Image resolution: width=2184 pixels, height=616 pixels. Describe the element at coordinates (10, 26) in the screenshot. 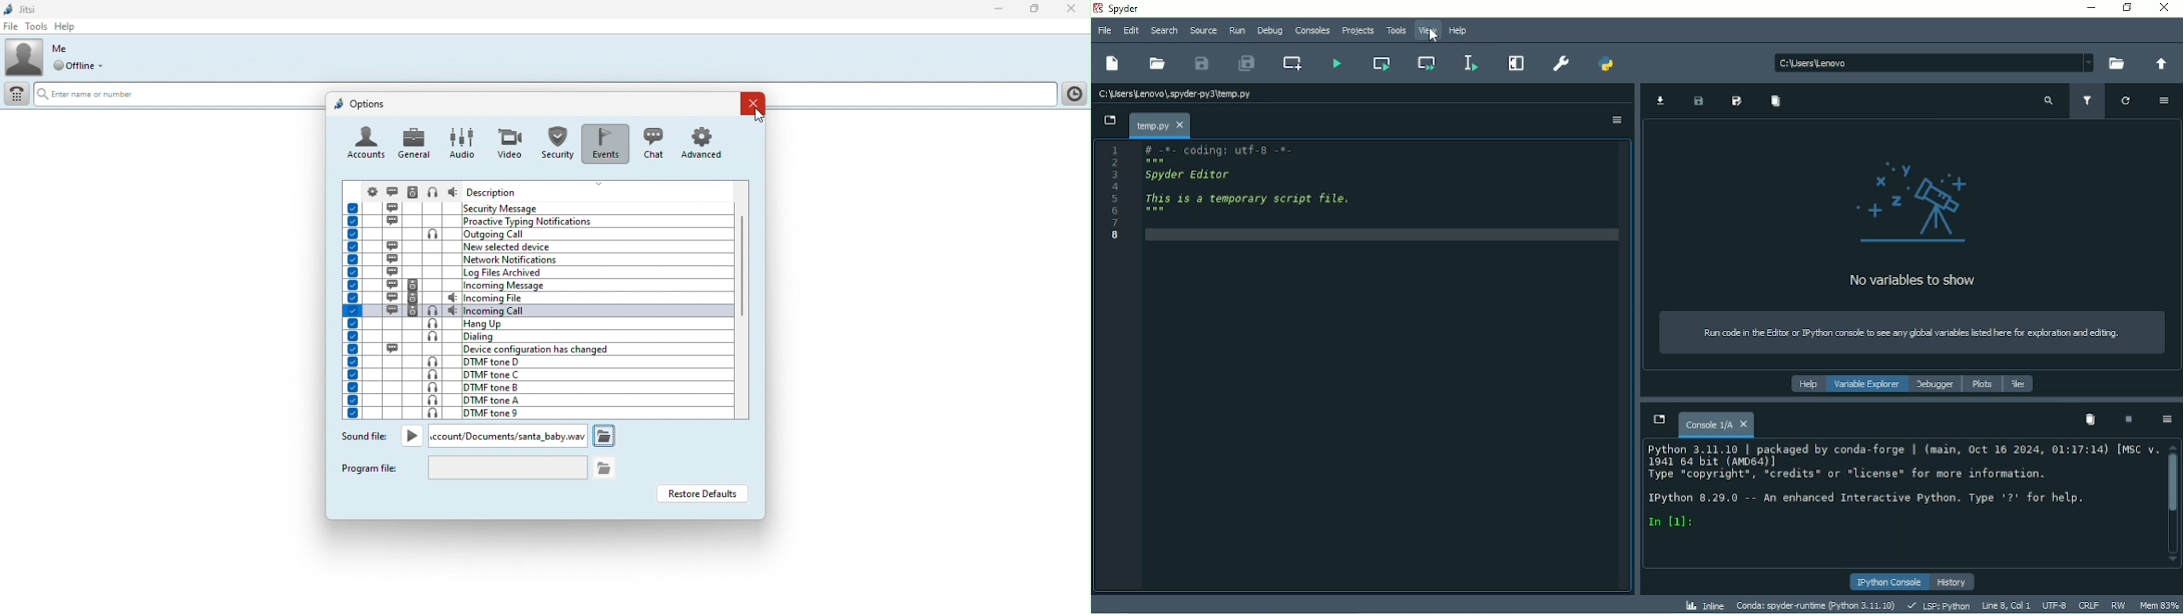

I see `File` at that location.